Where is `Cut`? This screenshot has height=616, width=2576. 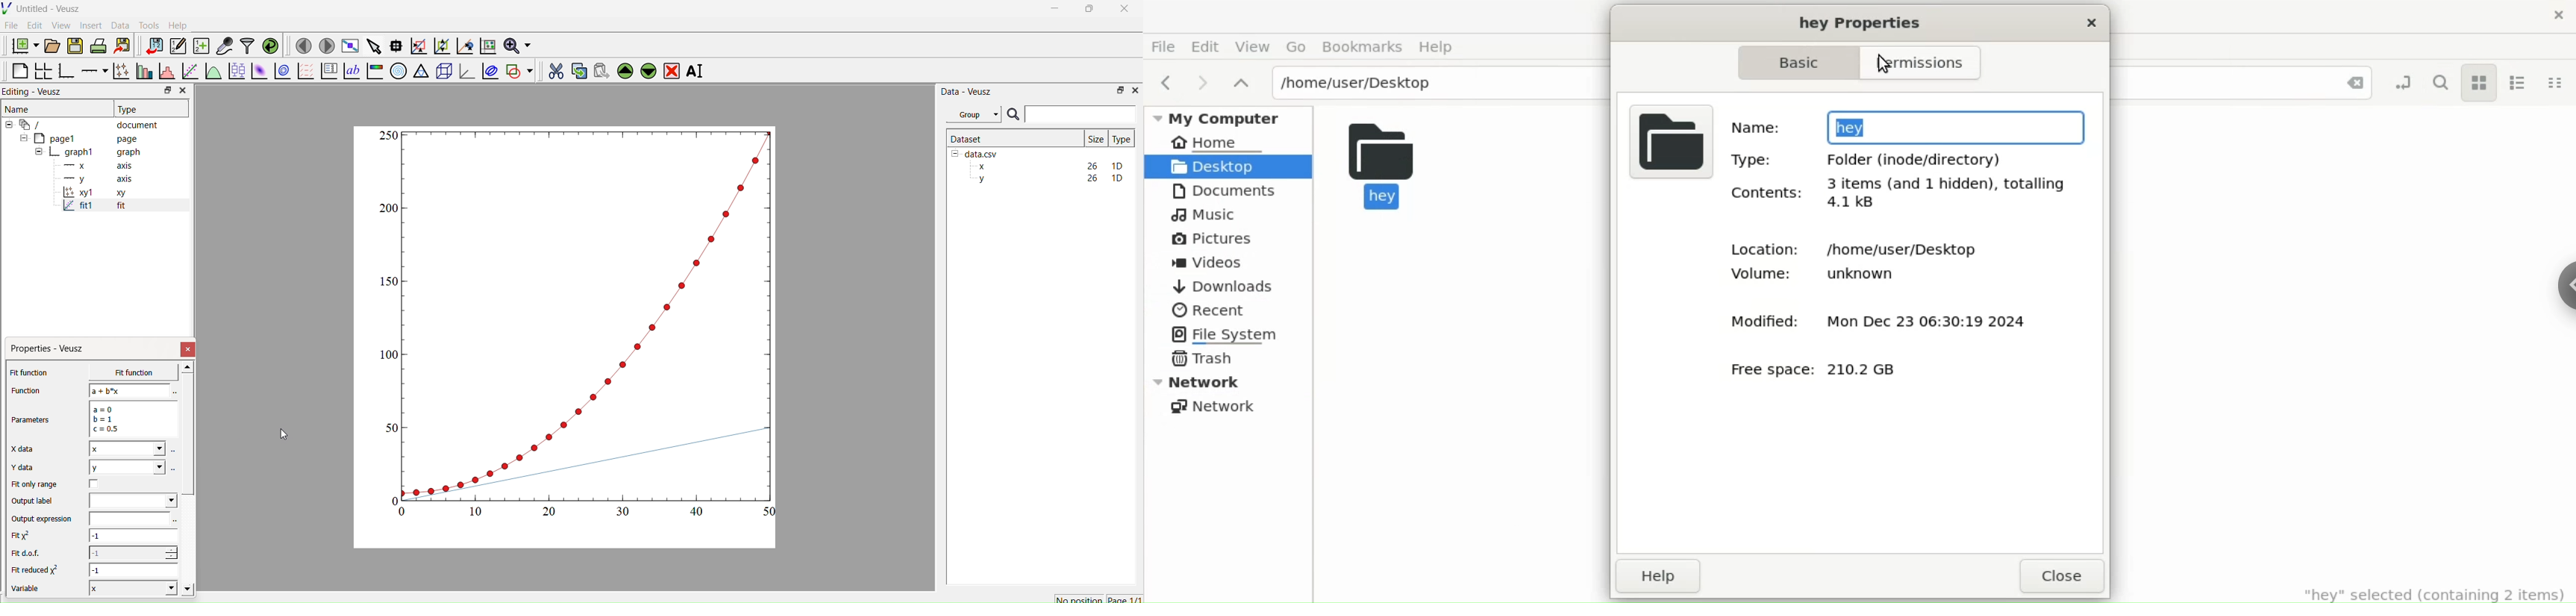
Cut is located at coordinates (552, 69).